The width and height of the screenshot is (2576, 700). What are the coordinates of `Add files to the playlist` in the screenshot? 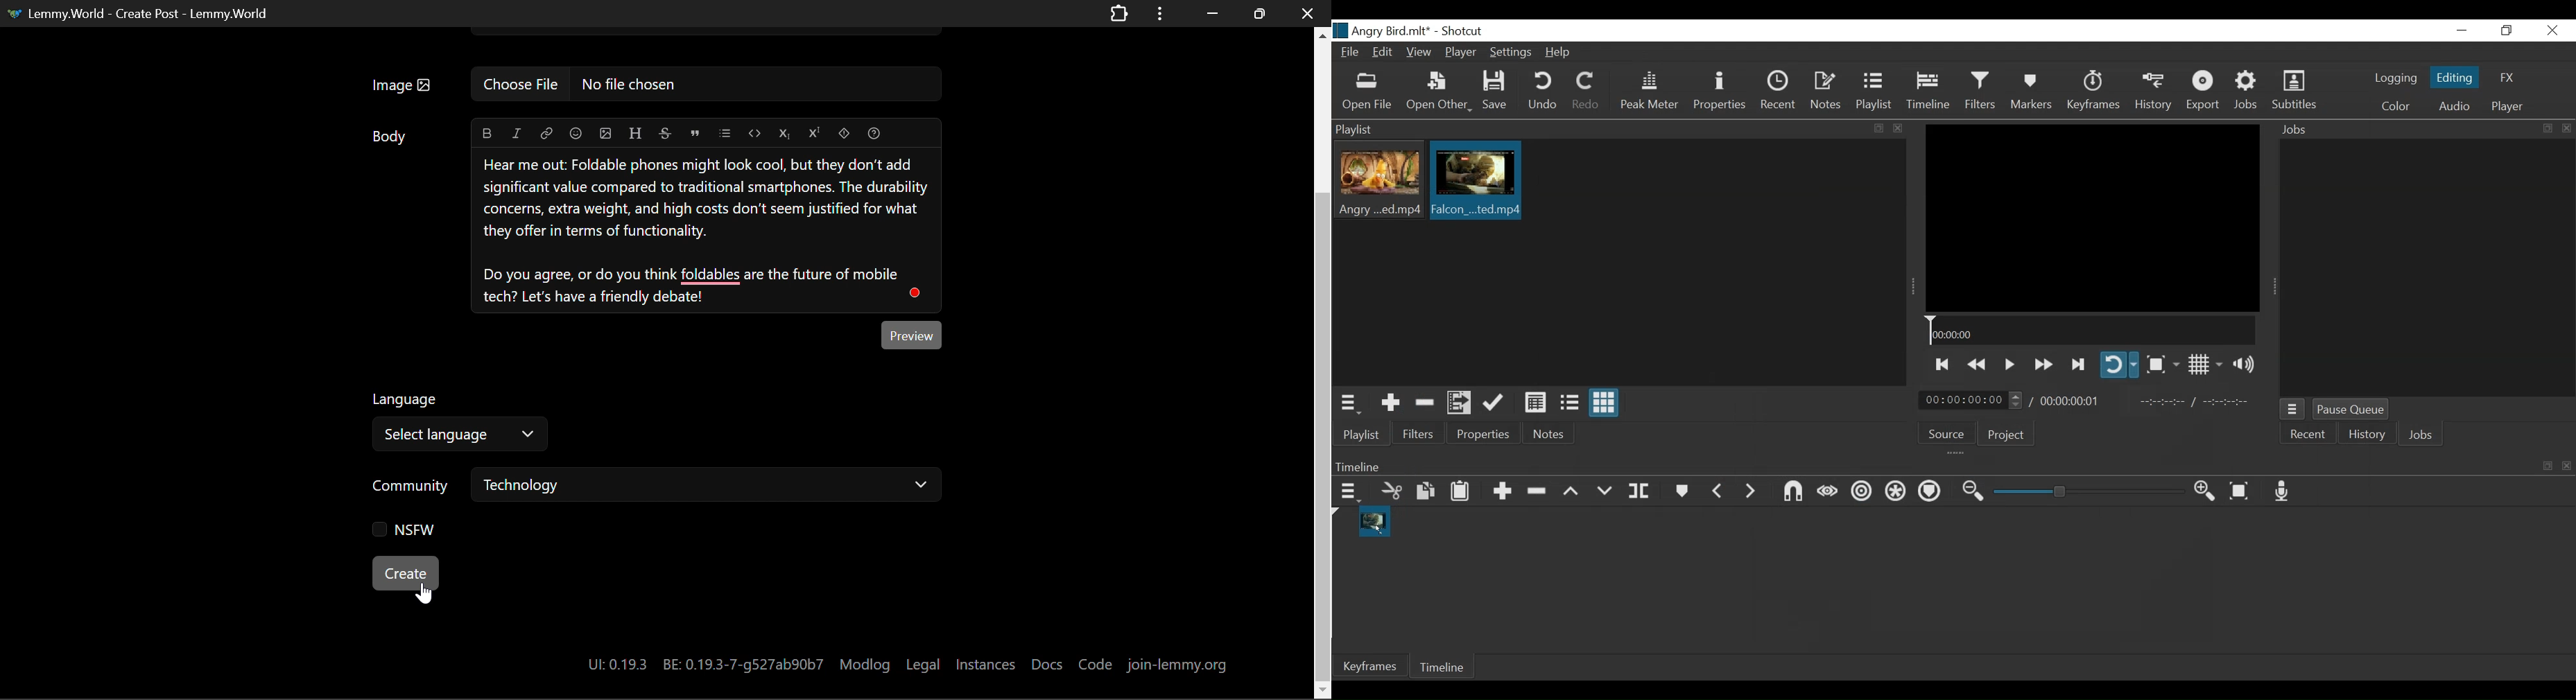 It's located at (1461, 401).